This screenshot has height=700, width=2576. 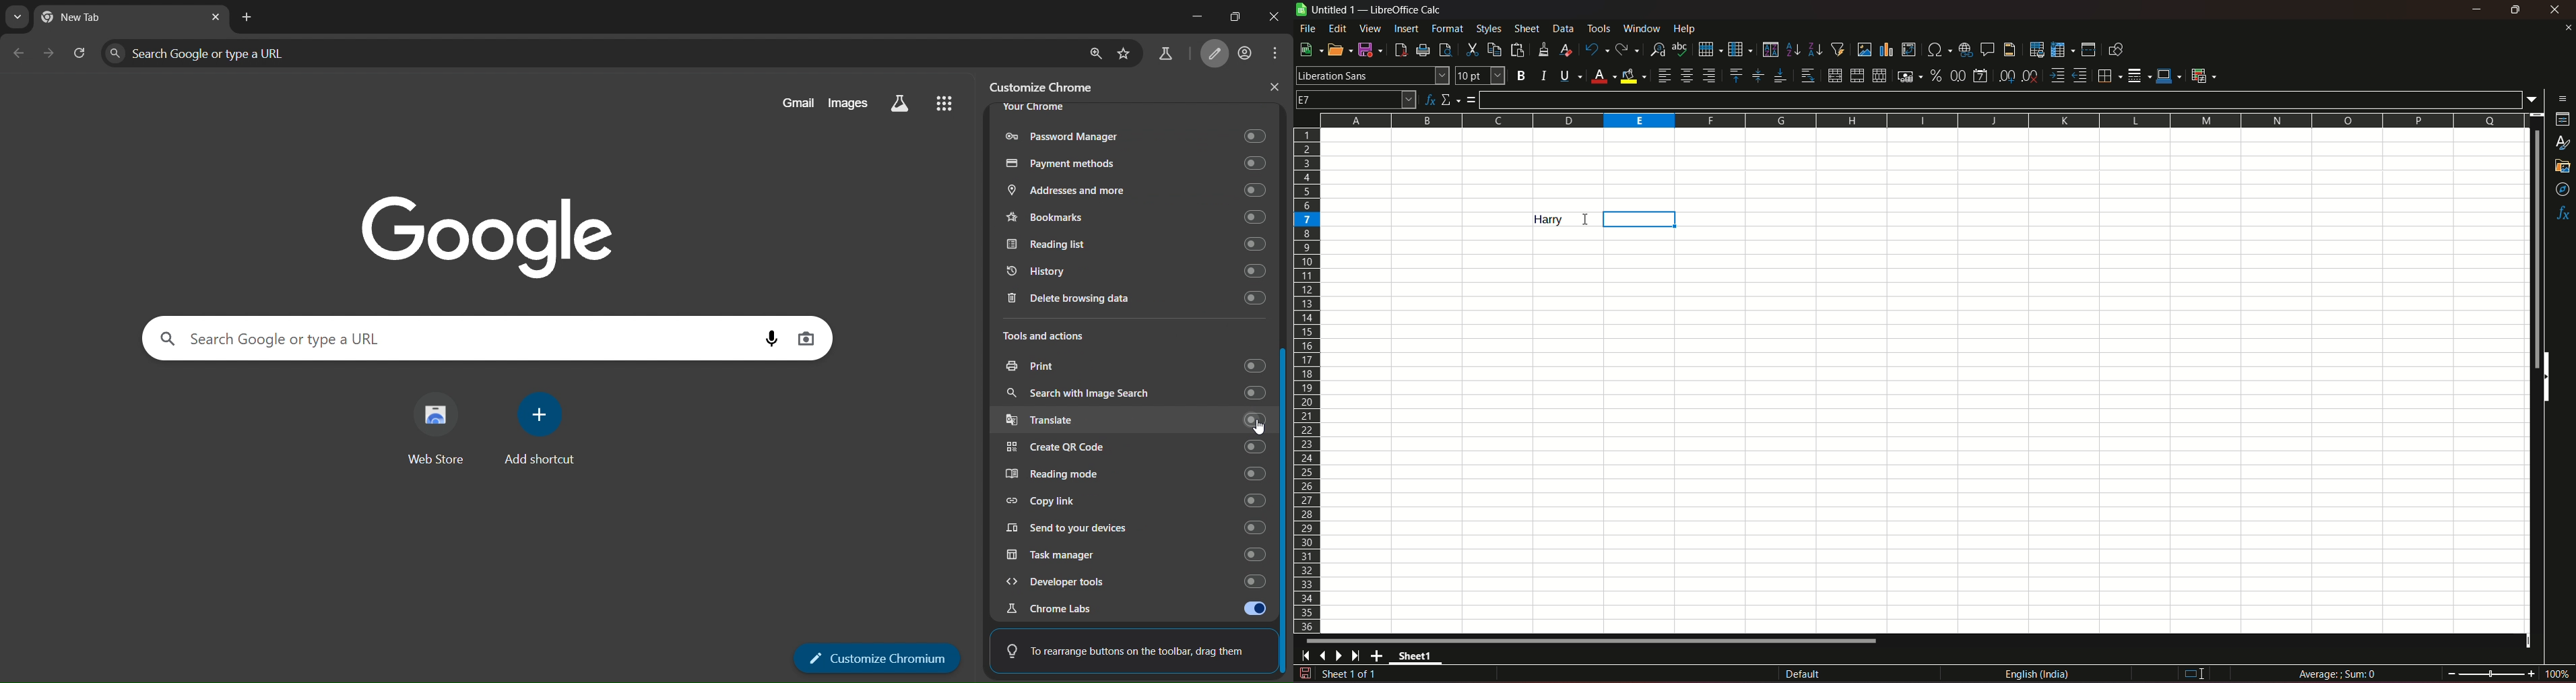 I want to click on styles, so click(x=1488, y=28).